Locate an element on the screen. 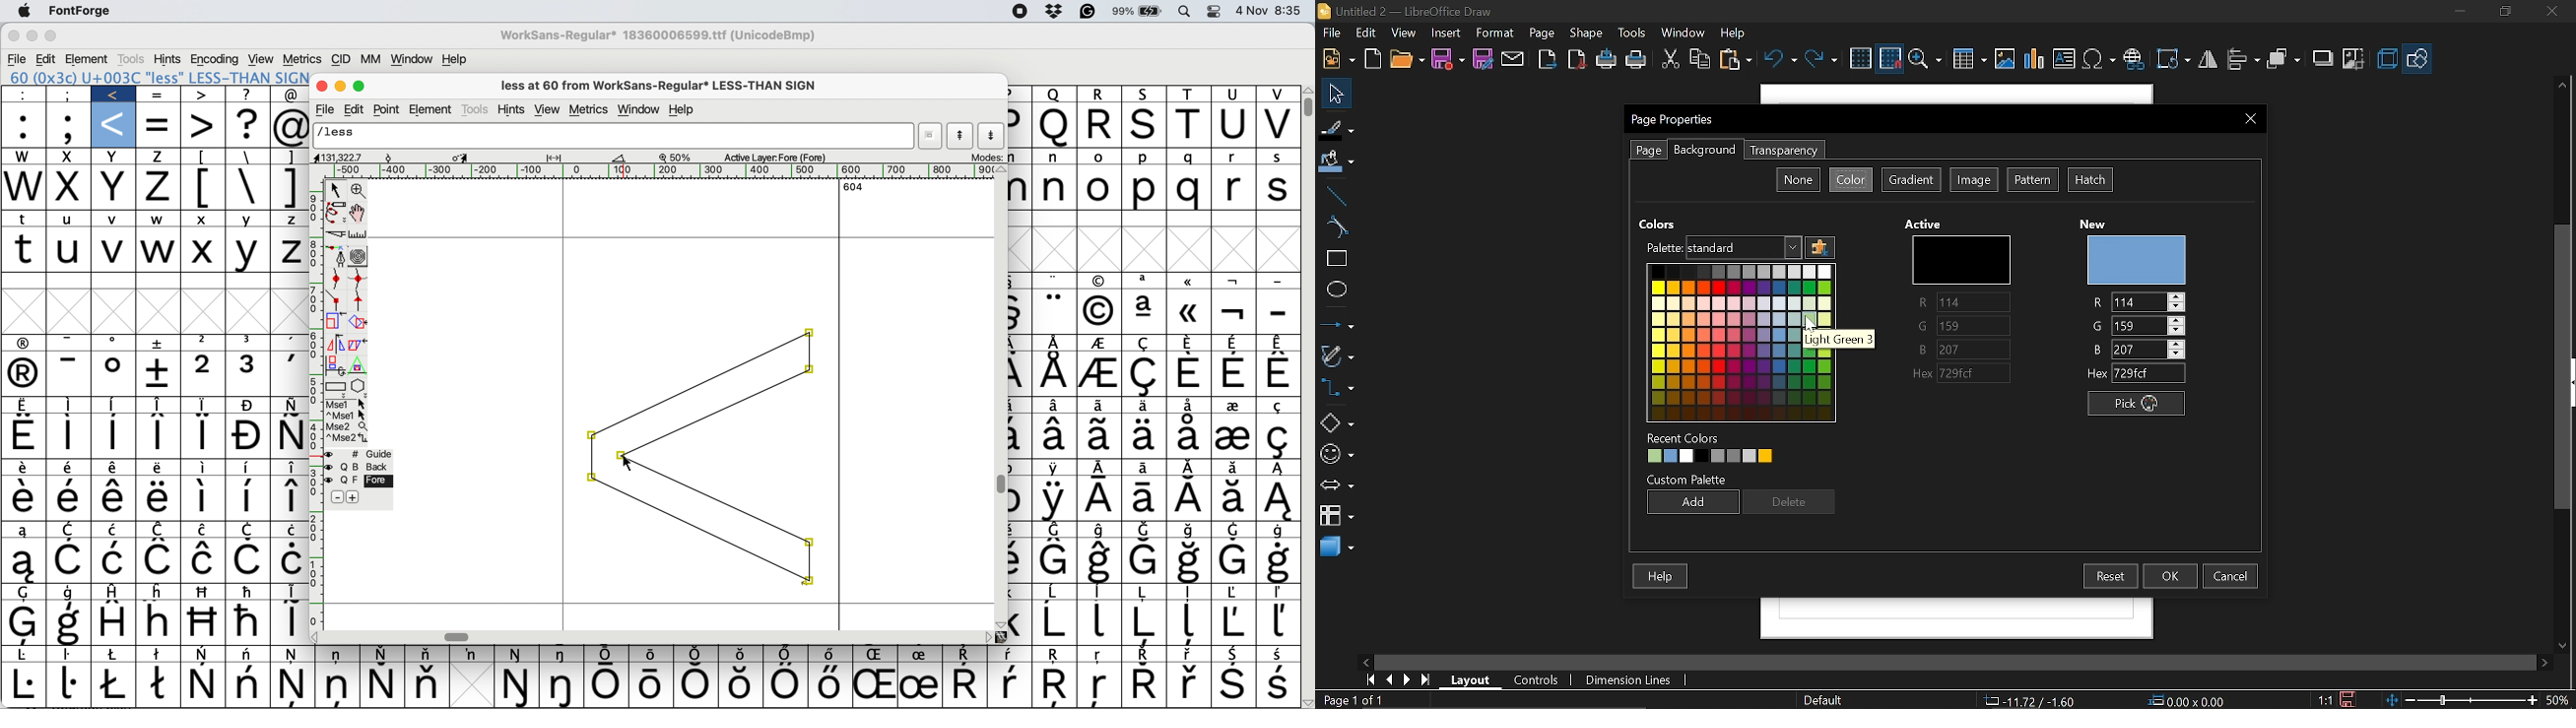 This screenshot has width=2576, height=728. View is located at coordinates (1403, 34).